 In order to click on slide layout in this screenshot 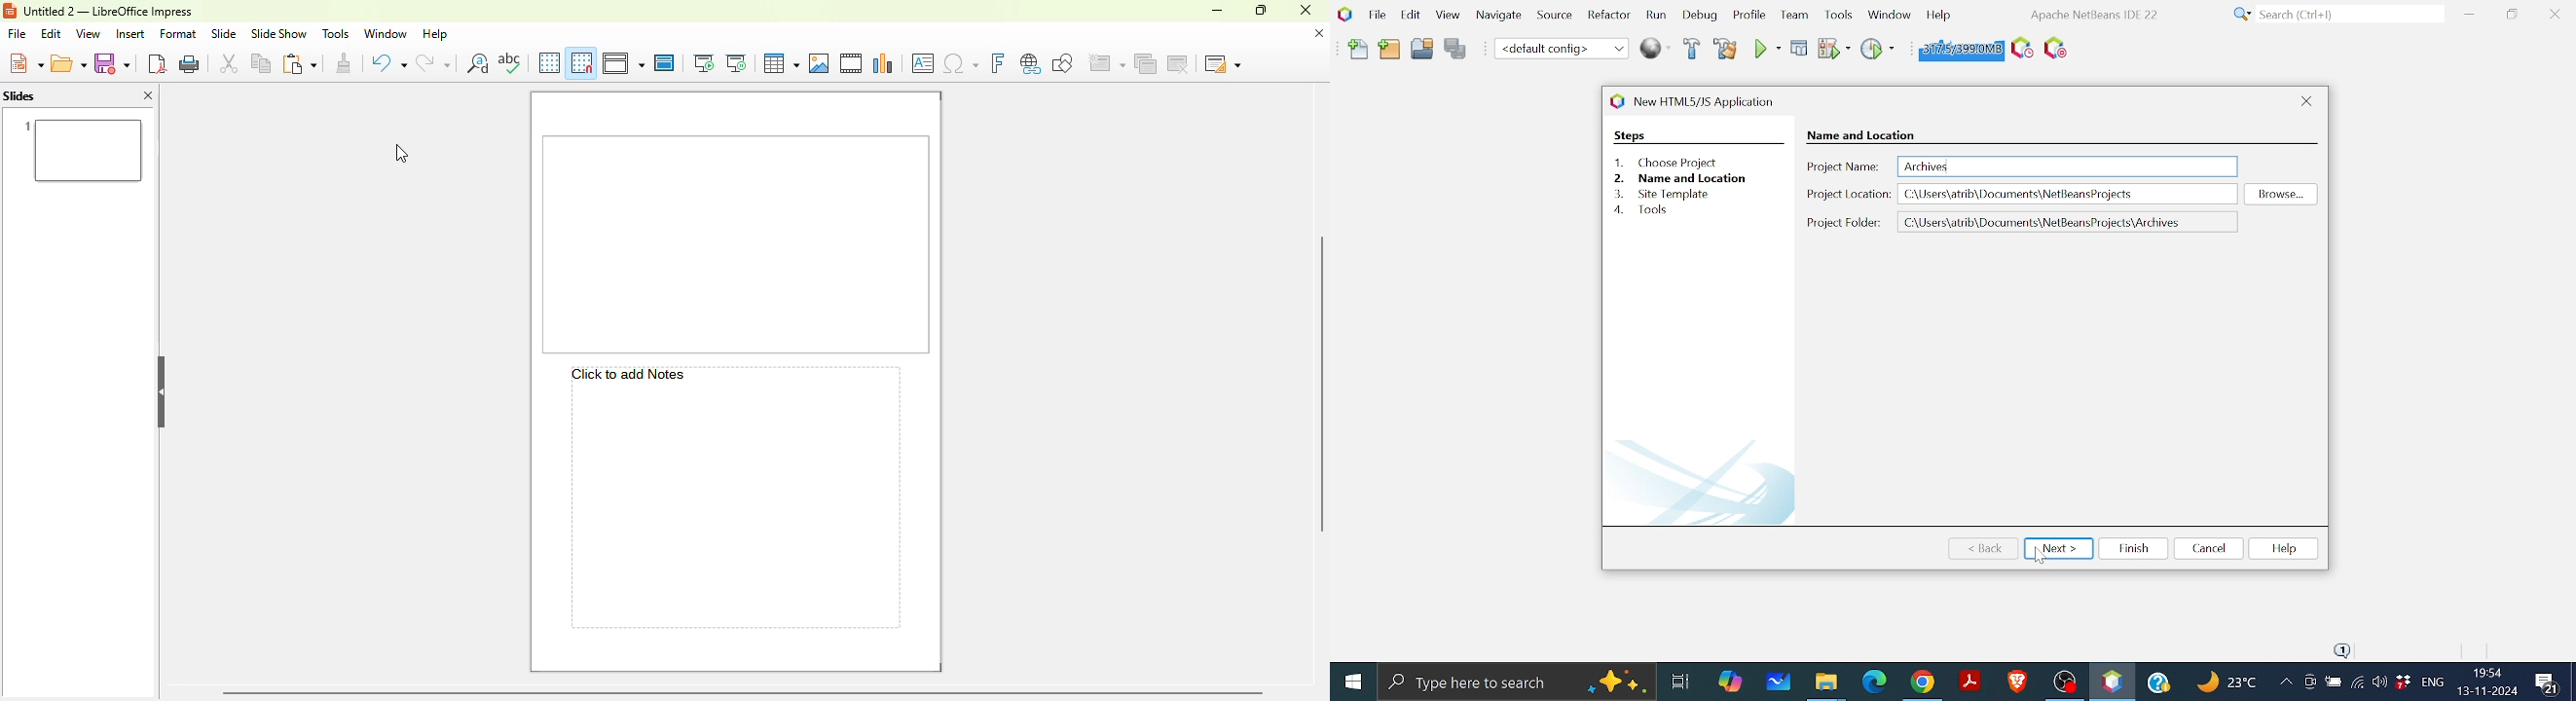, I will do `click(1223, 62)`.